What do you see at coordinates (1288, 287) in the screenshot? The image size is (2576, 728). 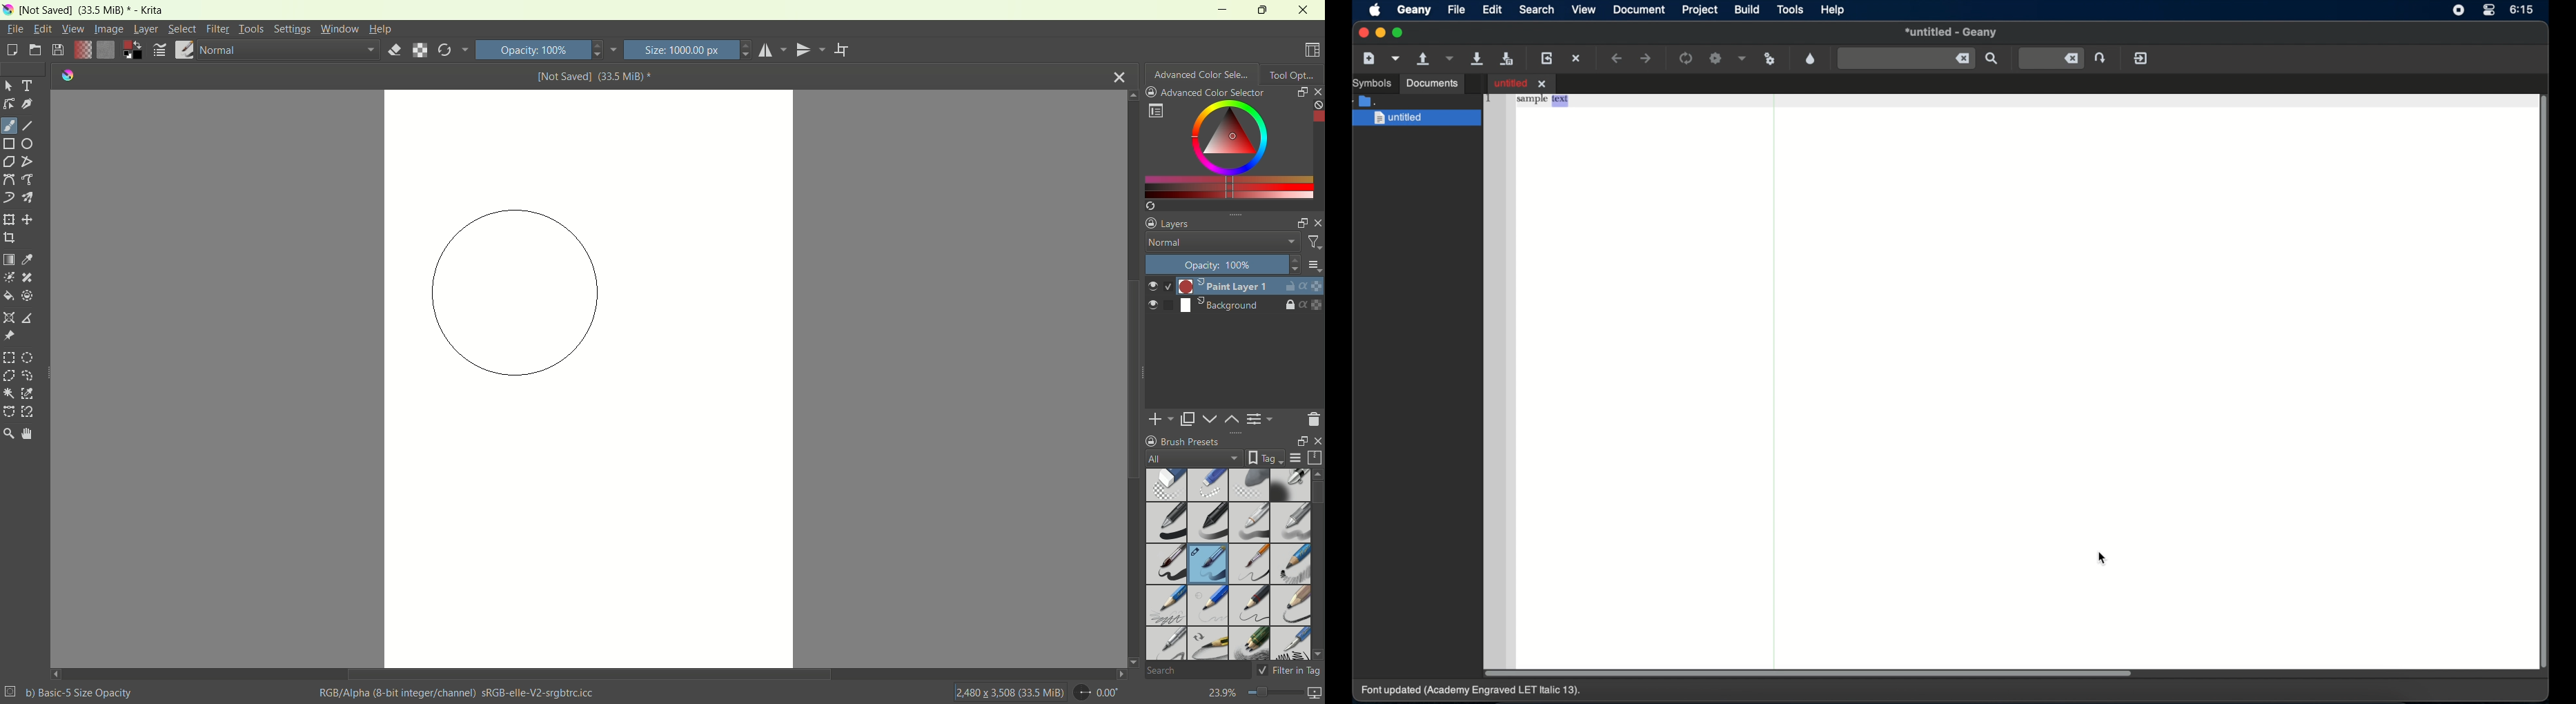 I see `unlock` at bounding box center [1288, 287].